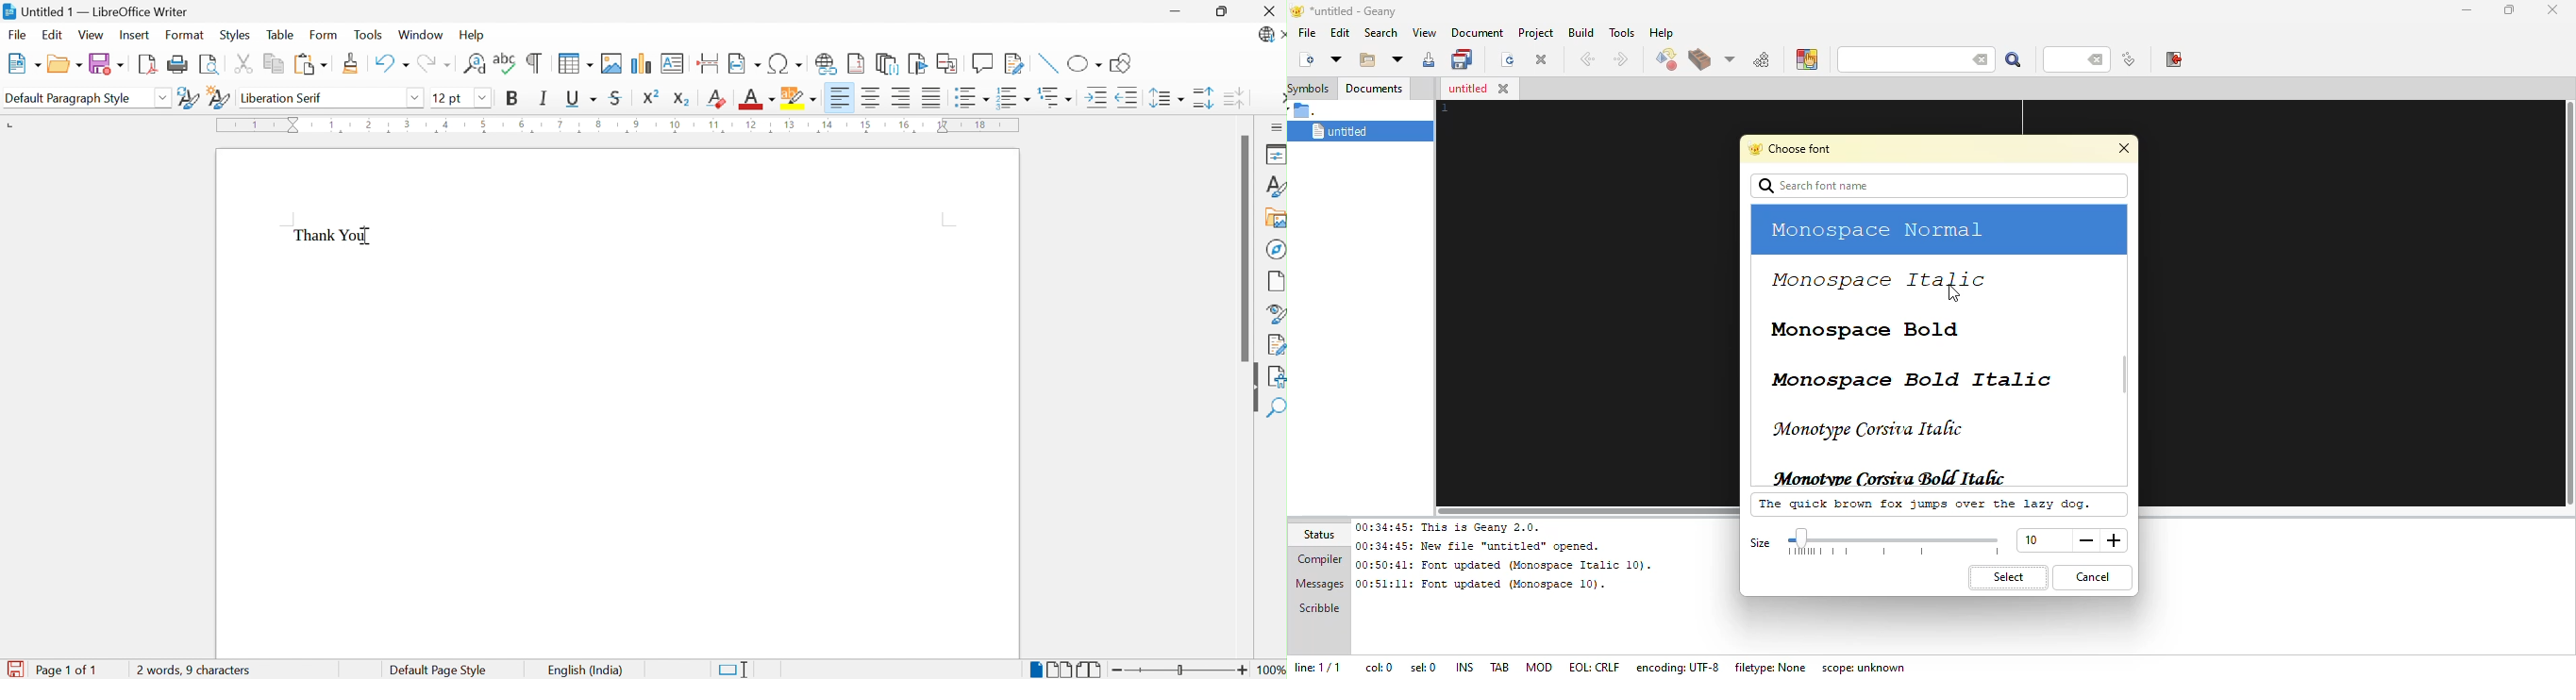  Describe the element at coordinates (272, 63) in the screenshot. I see `Copy` at that location.